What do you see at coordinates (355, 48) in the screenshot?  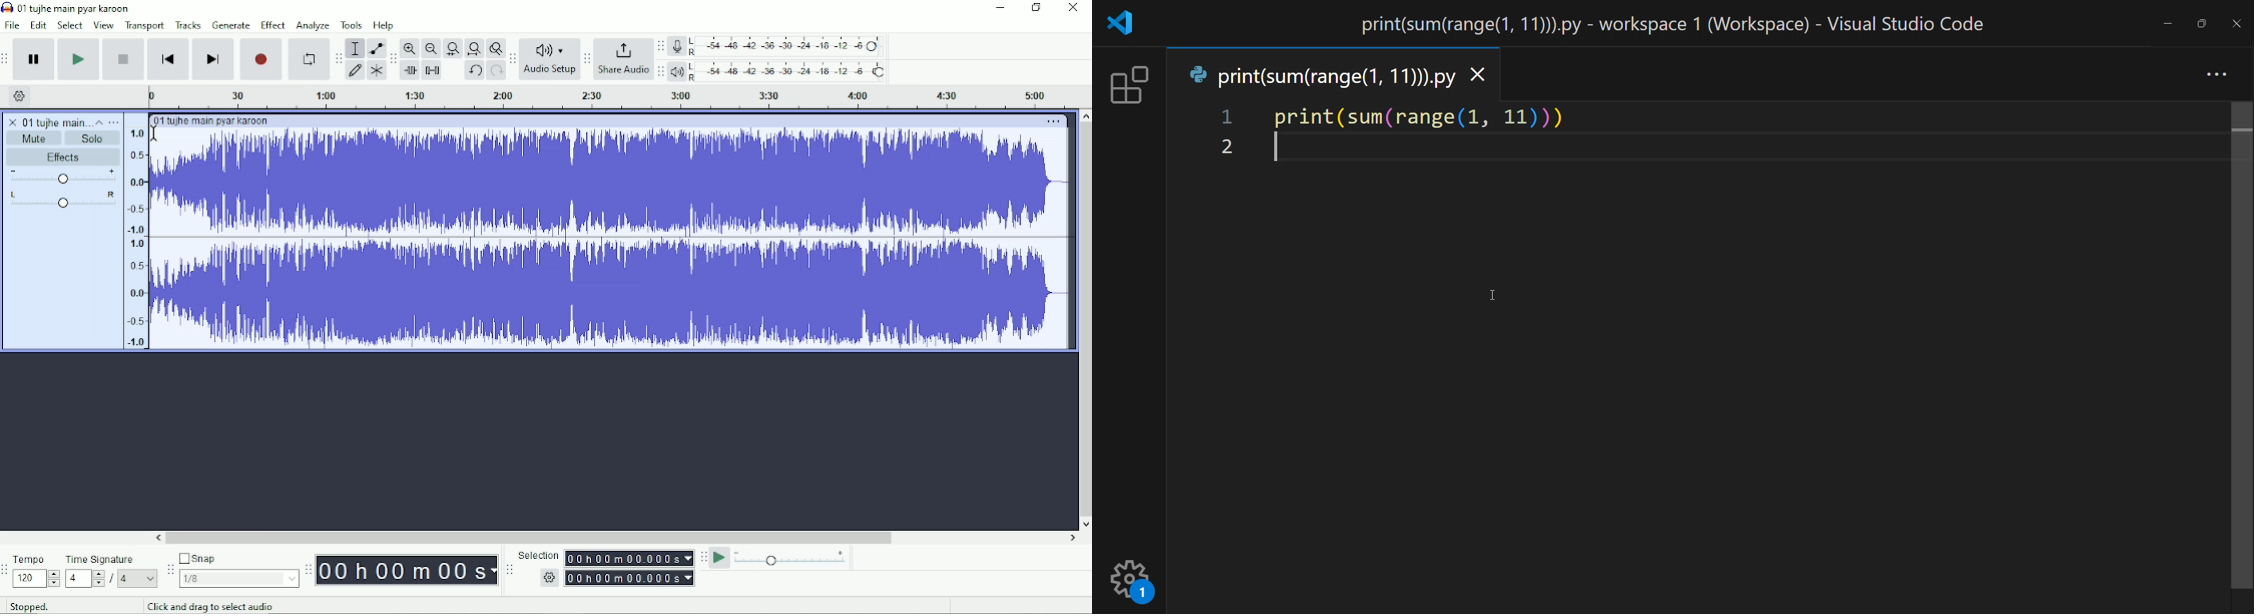 I see `Selection tool` at bounding box center [355, 48].